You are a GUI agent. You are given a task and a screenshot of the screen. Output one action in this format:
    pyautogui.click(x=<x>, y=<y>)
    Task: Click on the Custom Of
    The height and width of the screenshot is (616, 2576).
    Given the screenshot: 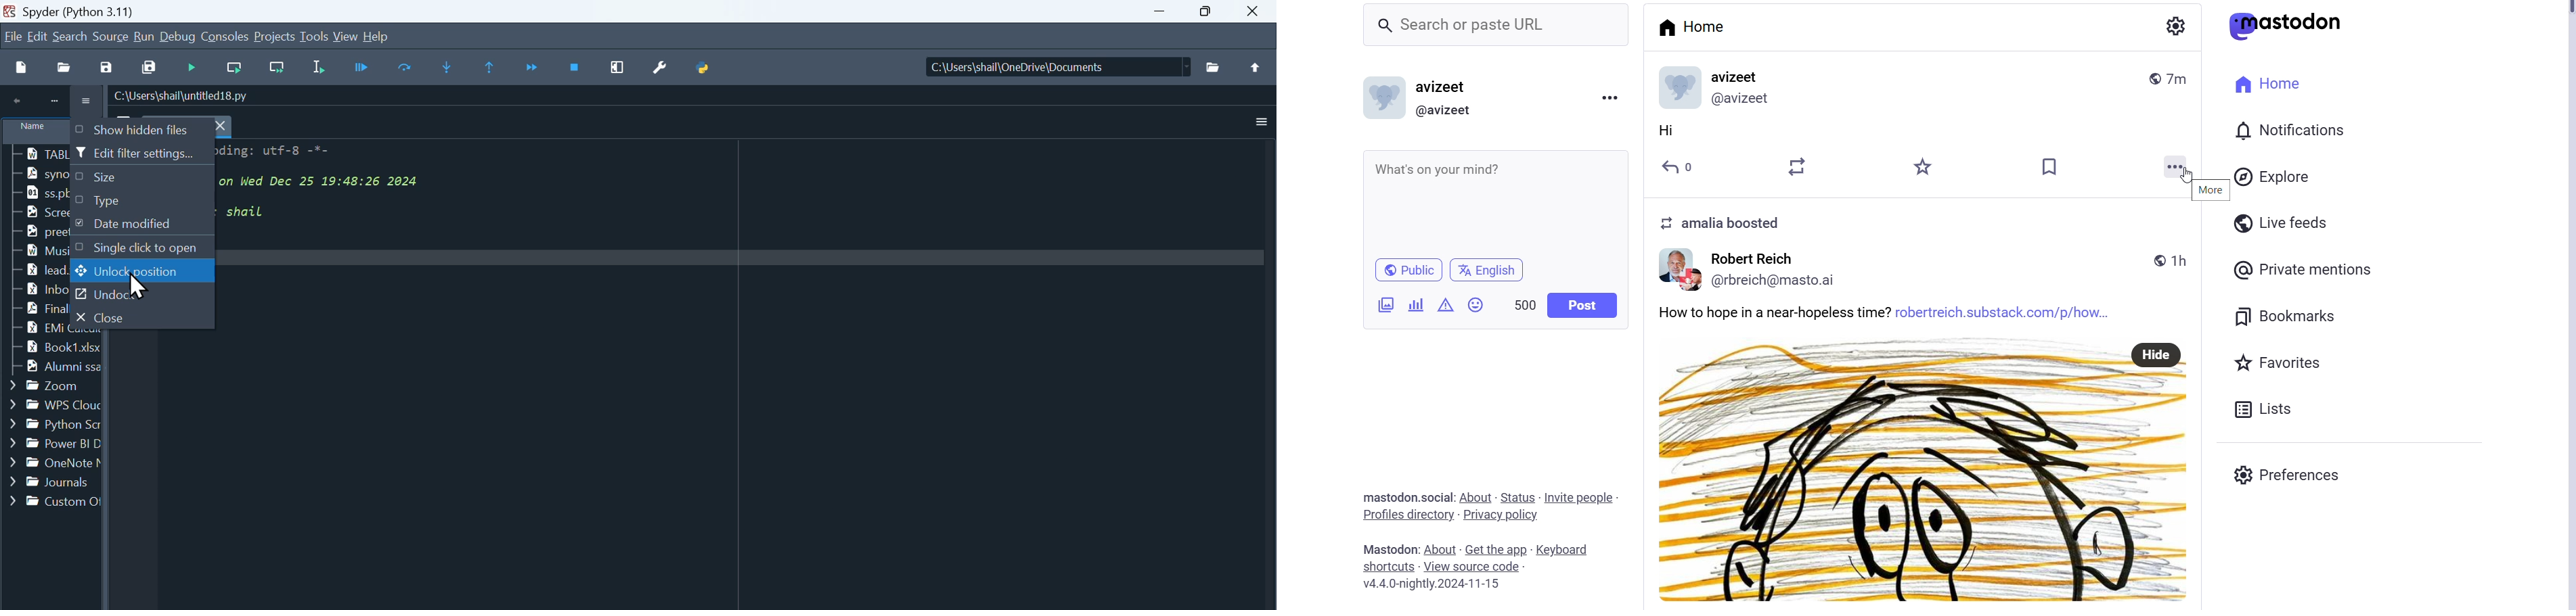 What is the action you would take?
    pyautogui.click(x=53, y=502)
    